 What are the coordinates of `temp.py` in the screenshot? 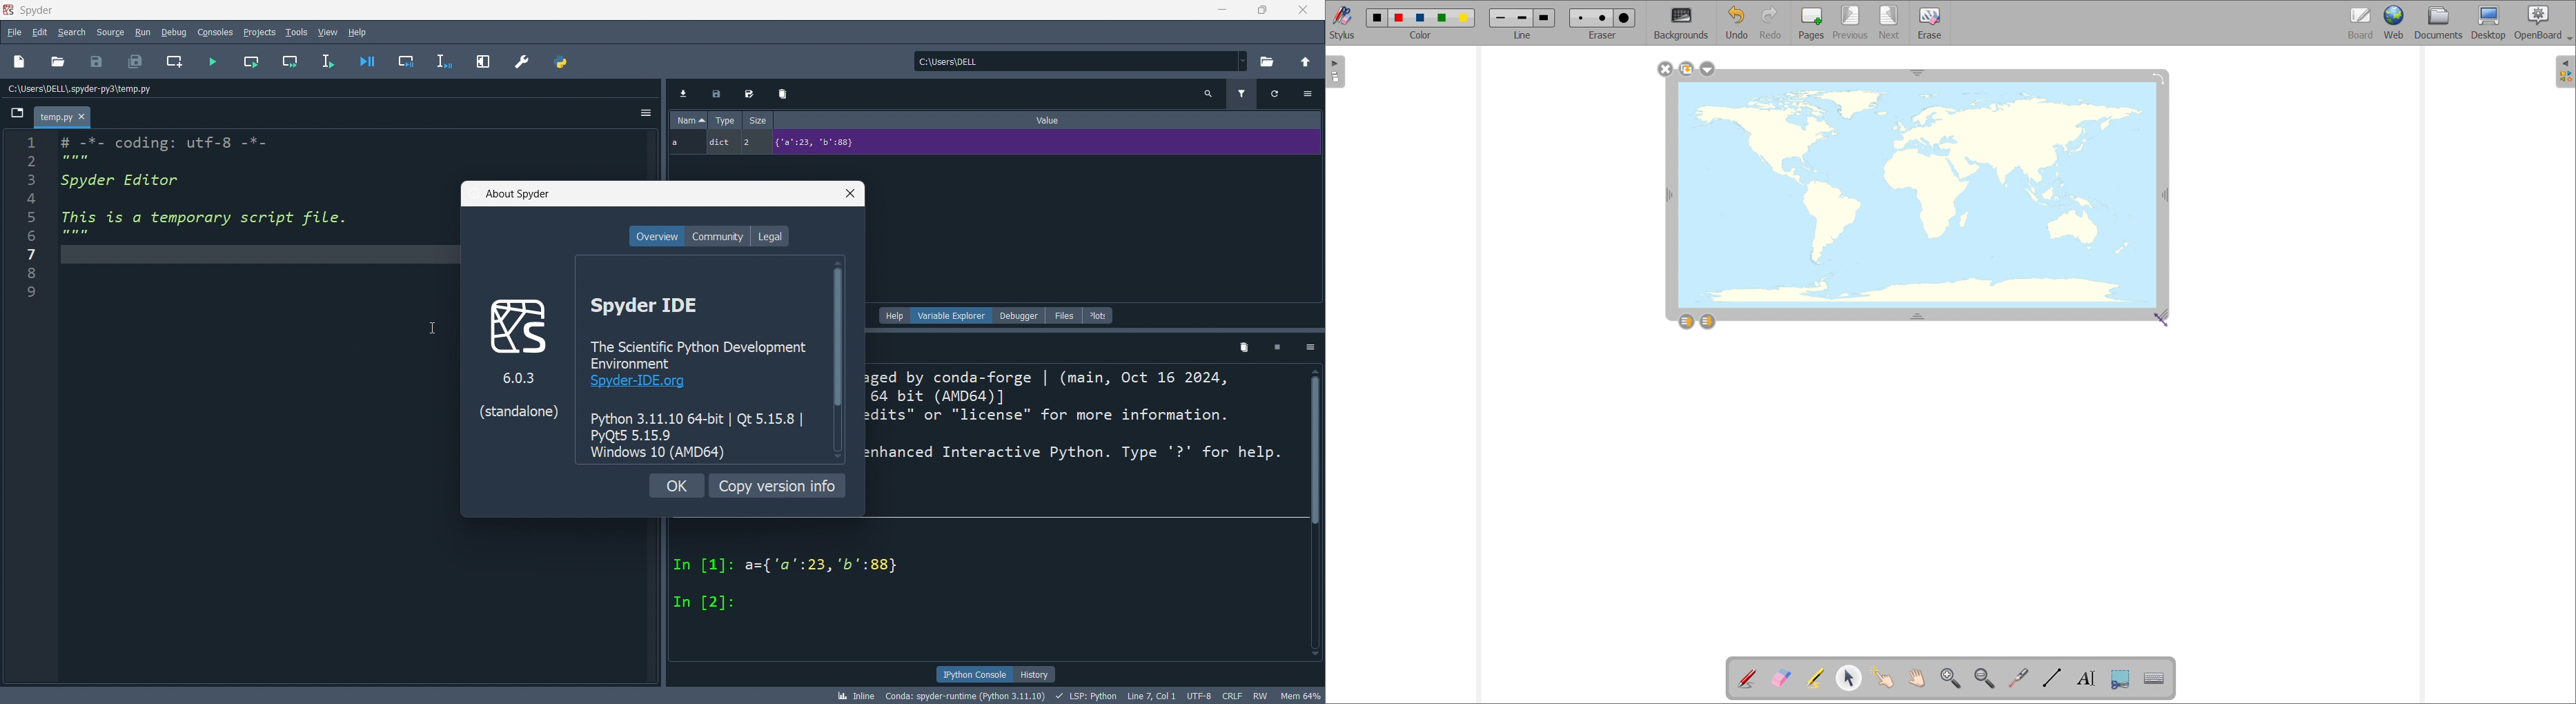 It's located at (62, 117).